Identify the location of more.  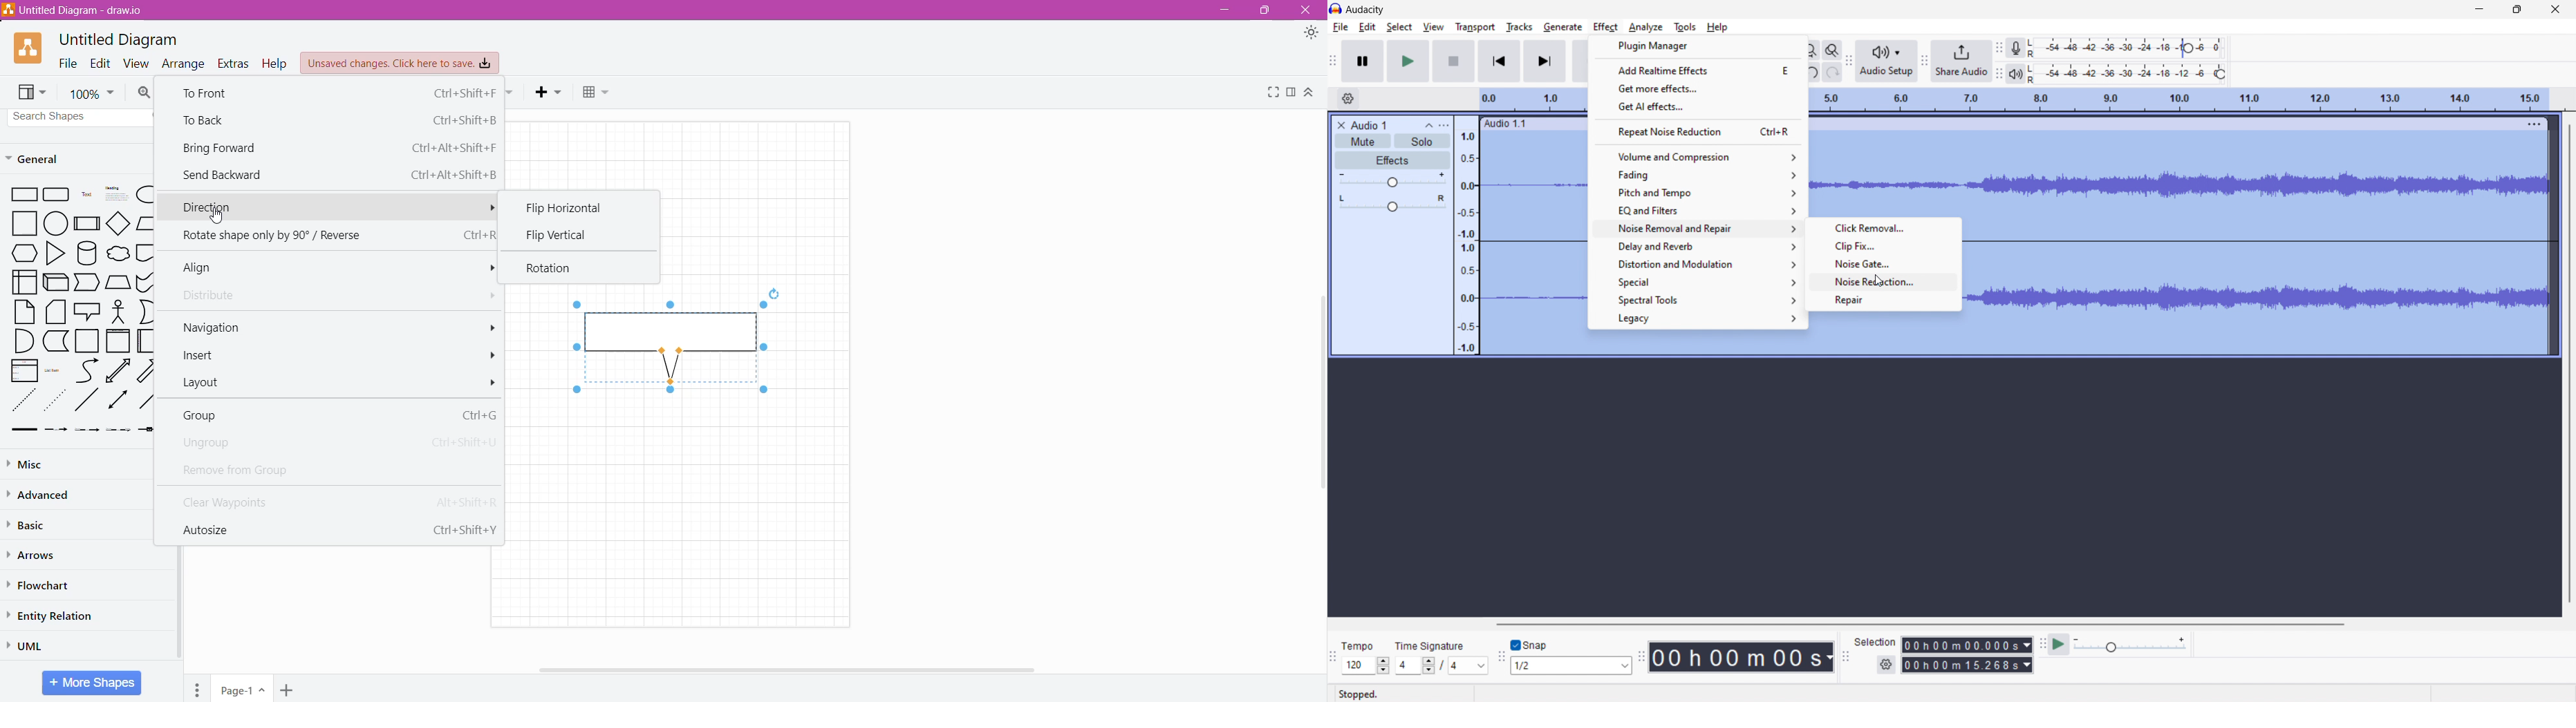
(492, 356).